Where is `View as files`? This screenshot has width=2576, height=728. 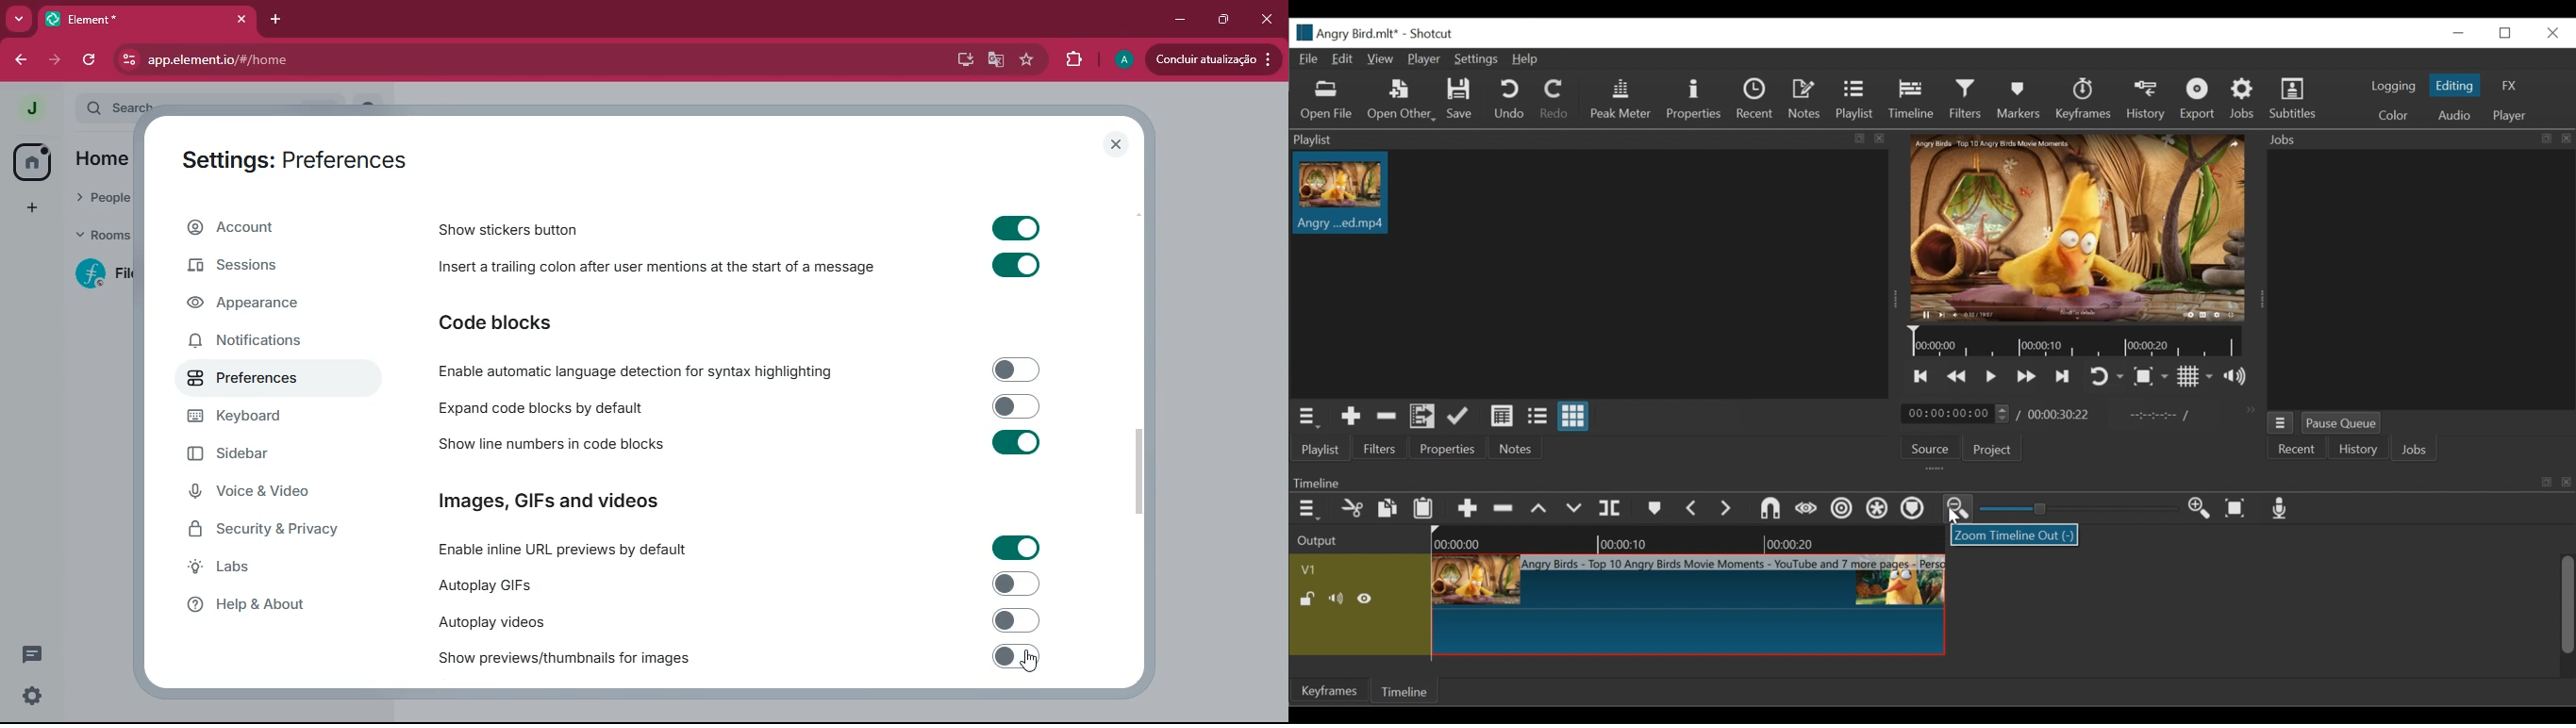
View as files is located at coordinates (1537, 416).